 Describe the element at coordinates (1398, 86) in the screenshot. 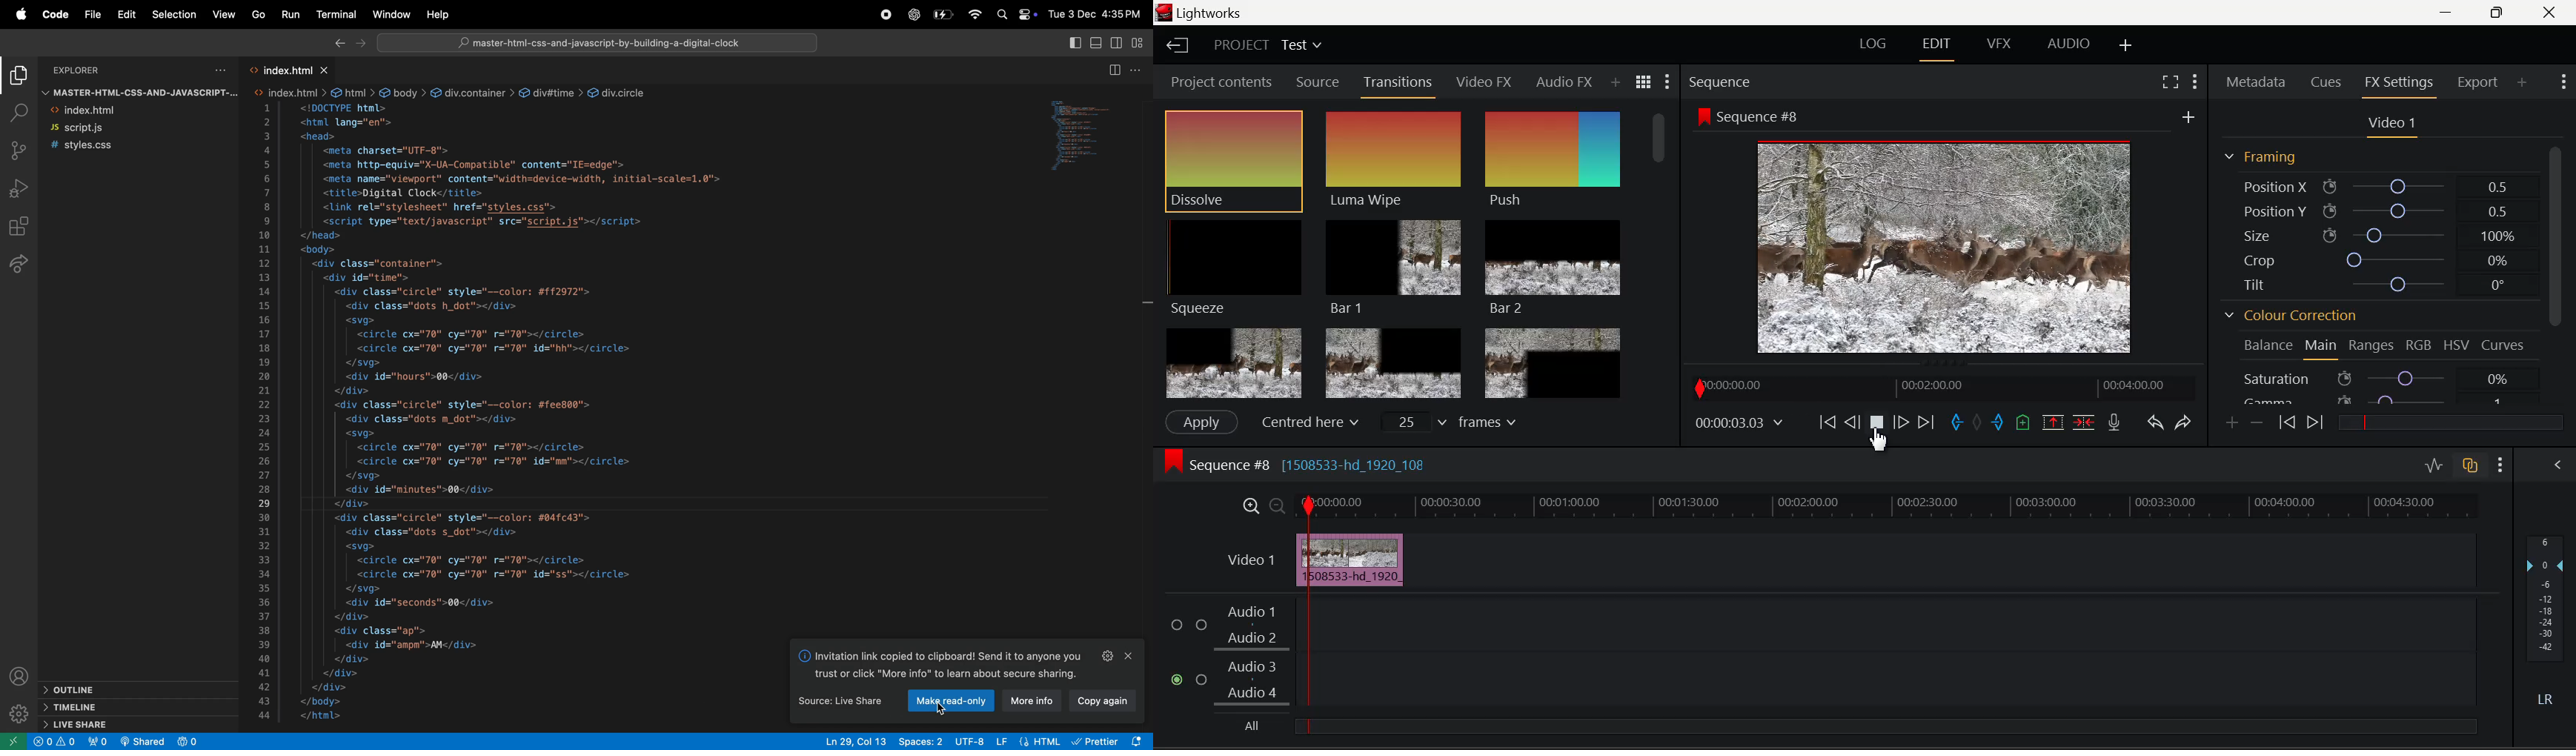

I see `Transitions Panel Open` at that location.